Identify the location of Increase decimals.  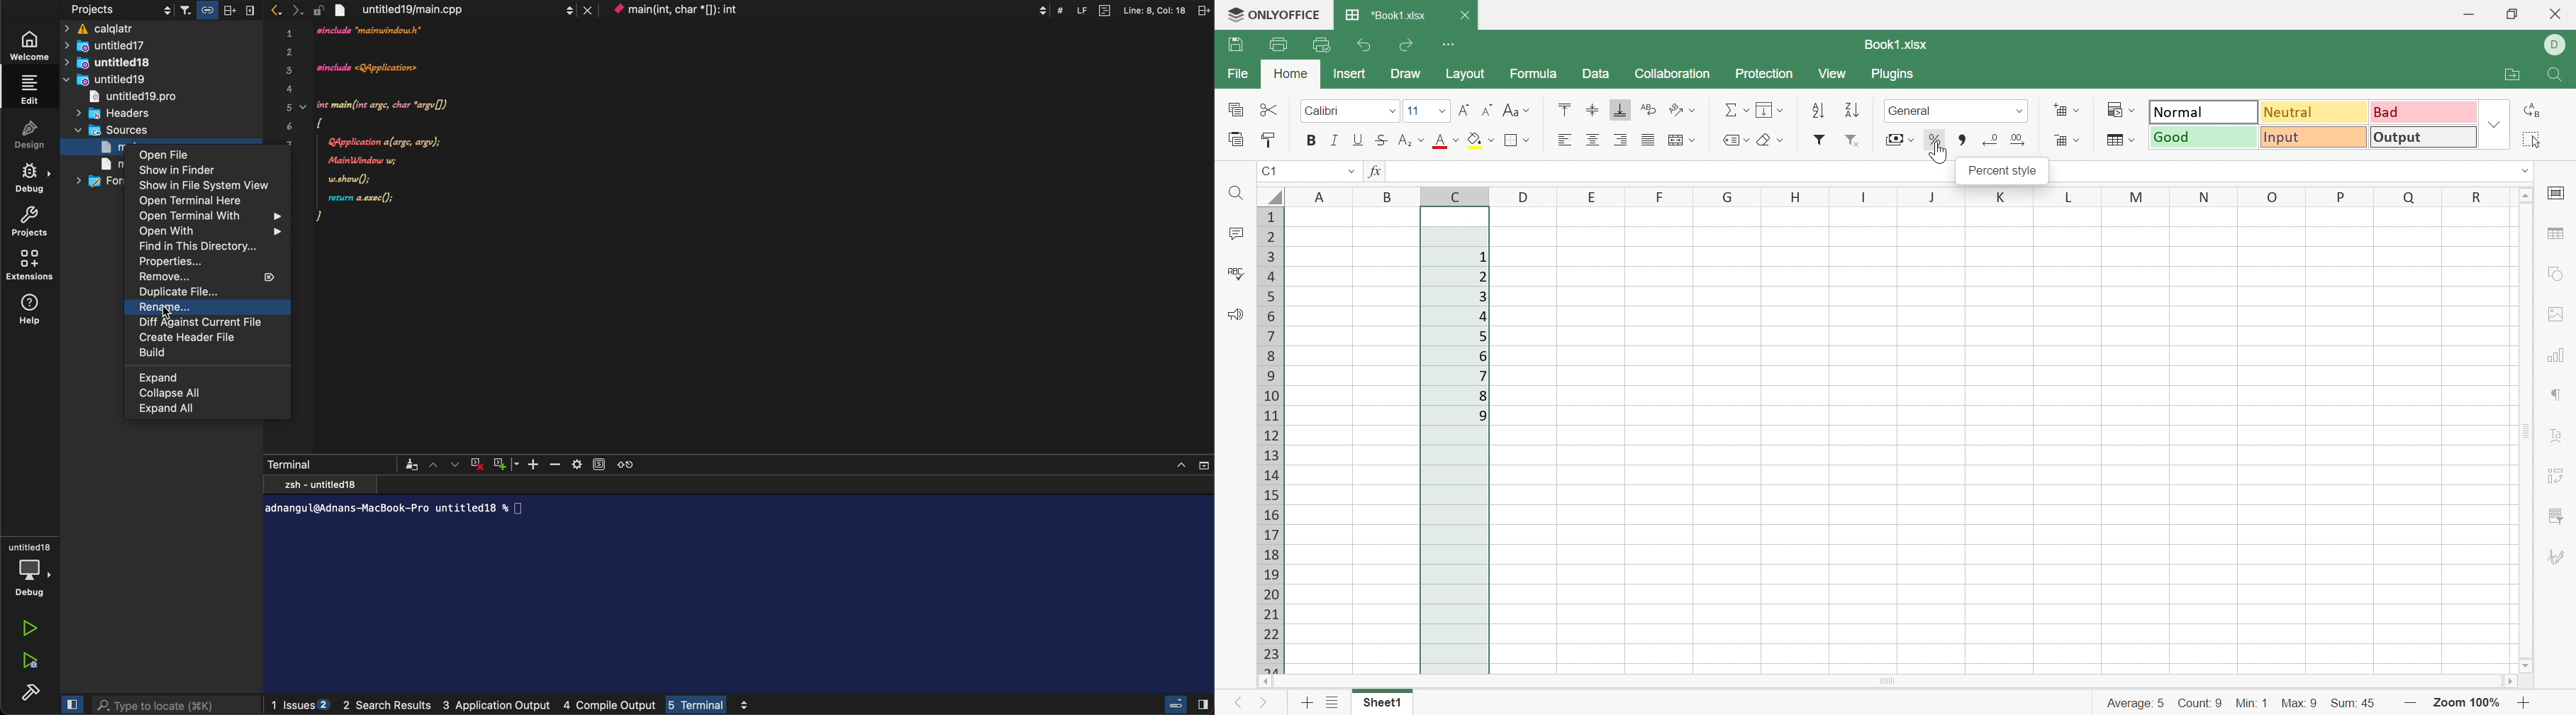
(2018, 140).